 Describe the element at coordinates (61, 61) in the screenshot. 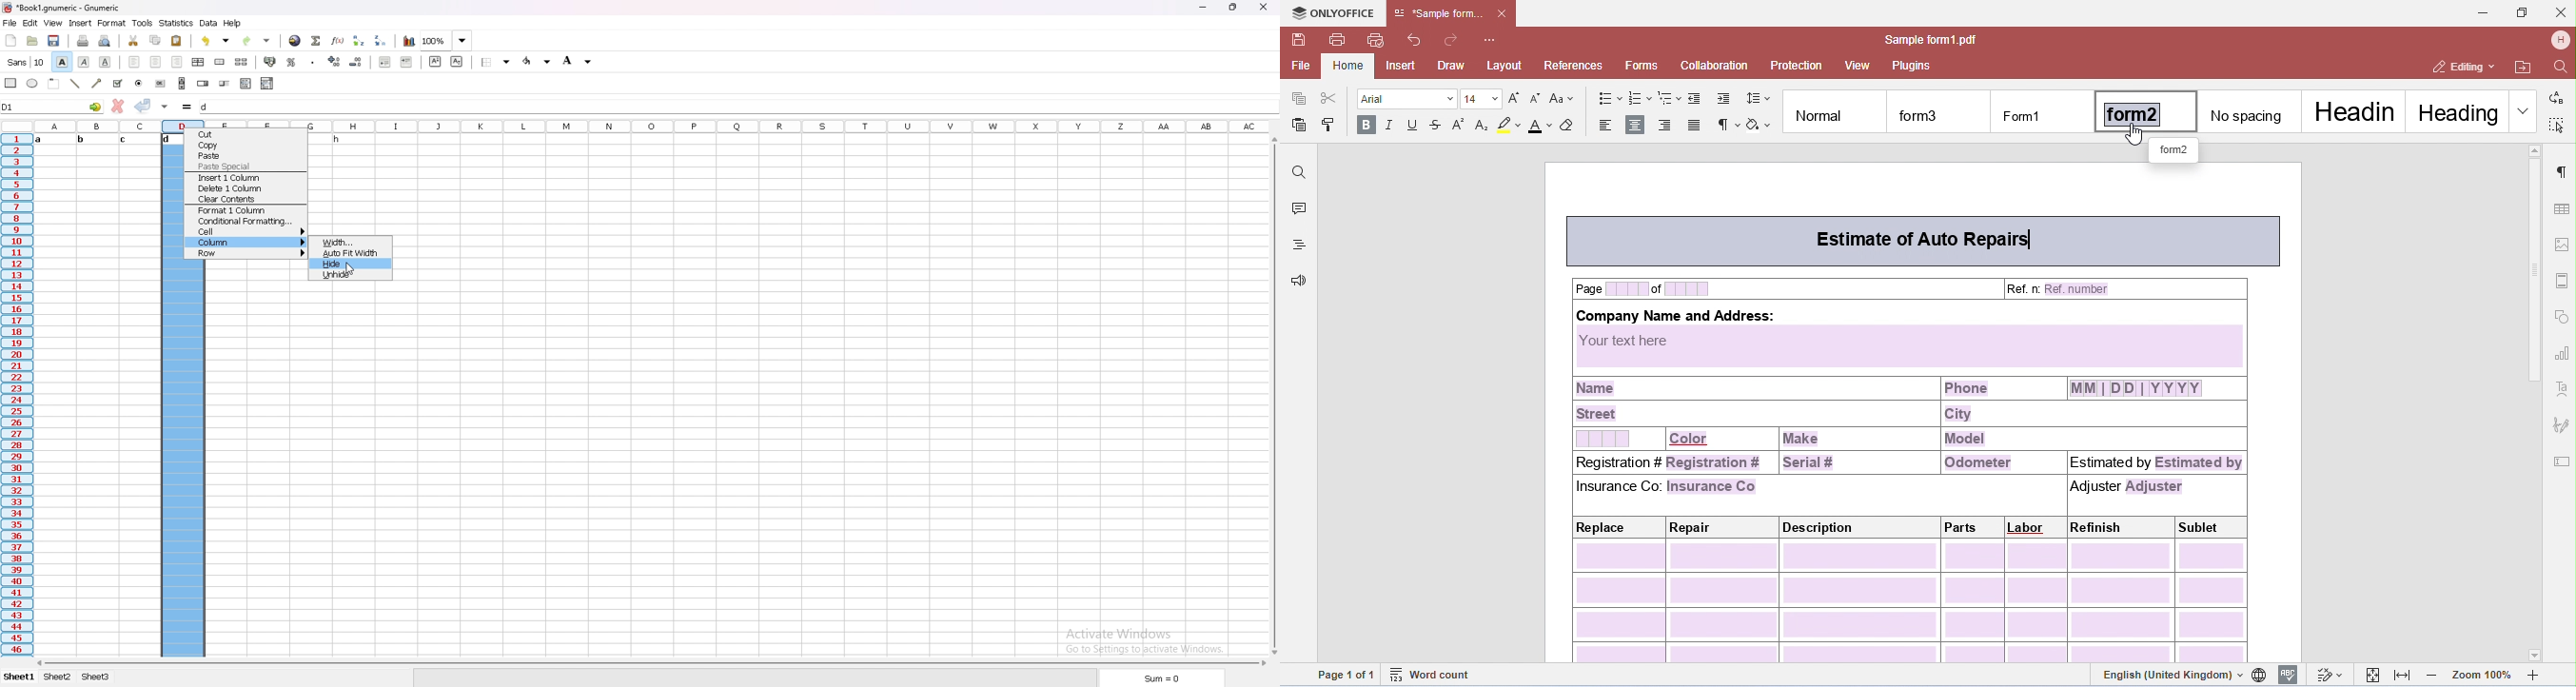

I see `bold` at that location.